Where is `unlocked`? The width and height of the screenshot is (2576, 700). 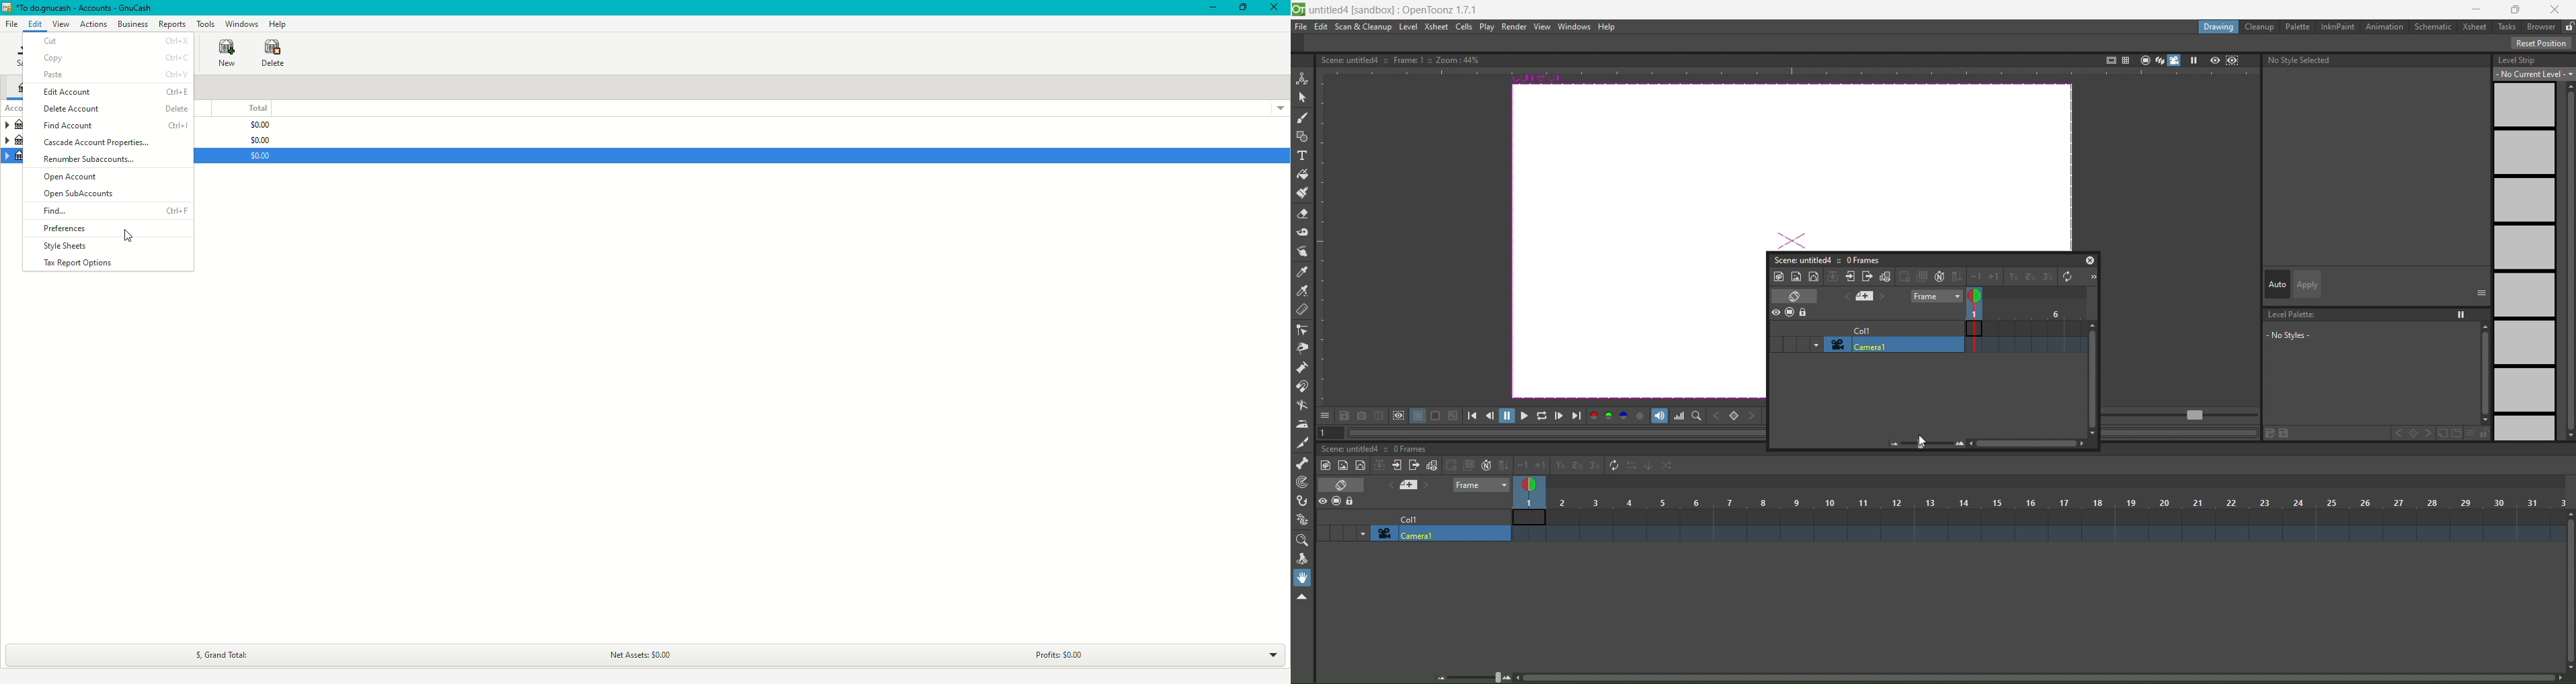
unlocked is located at coordinates (2568, 25).